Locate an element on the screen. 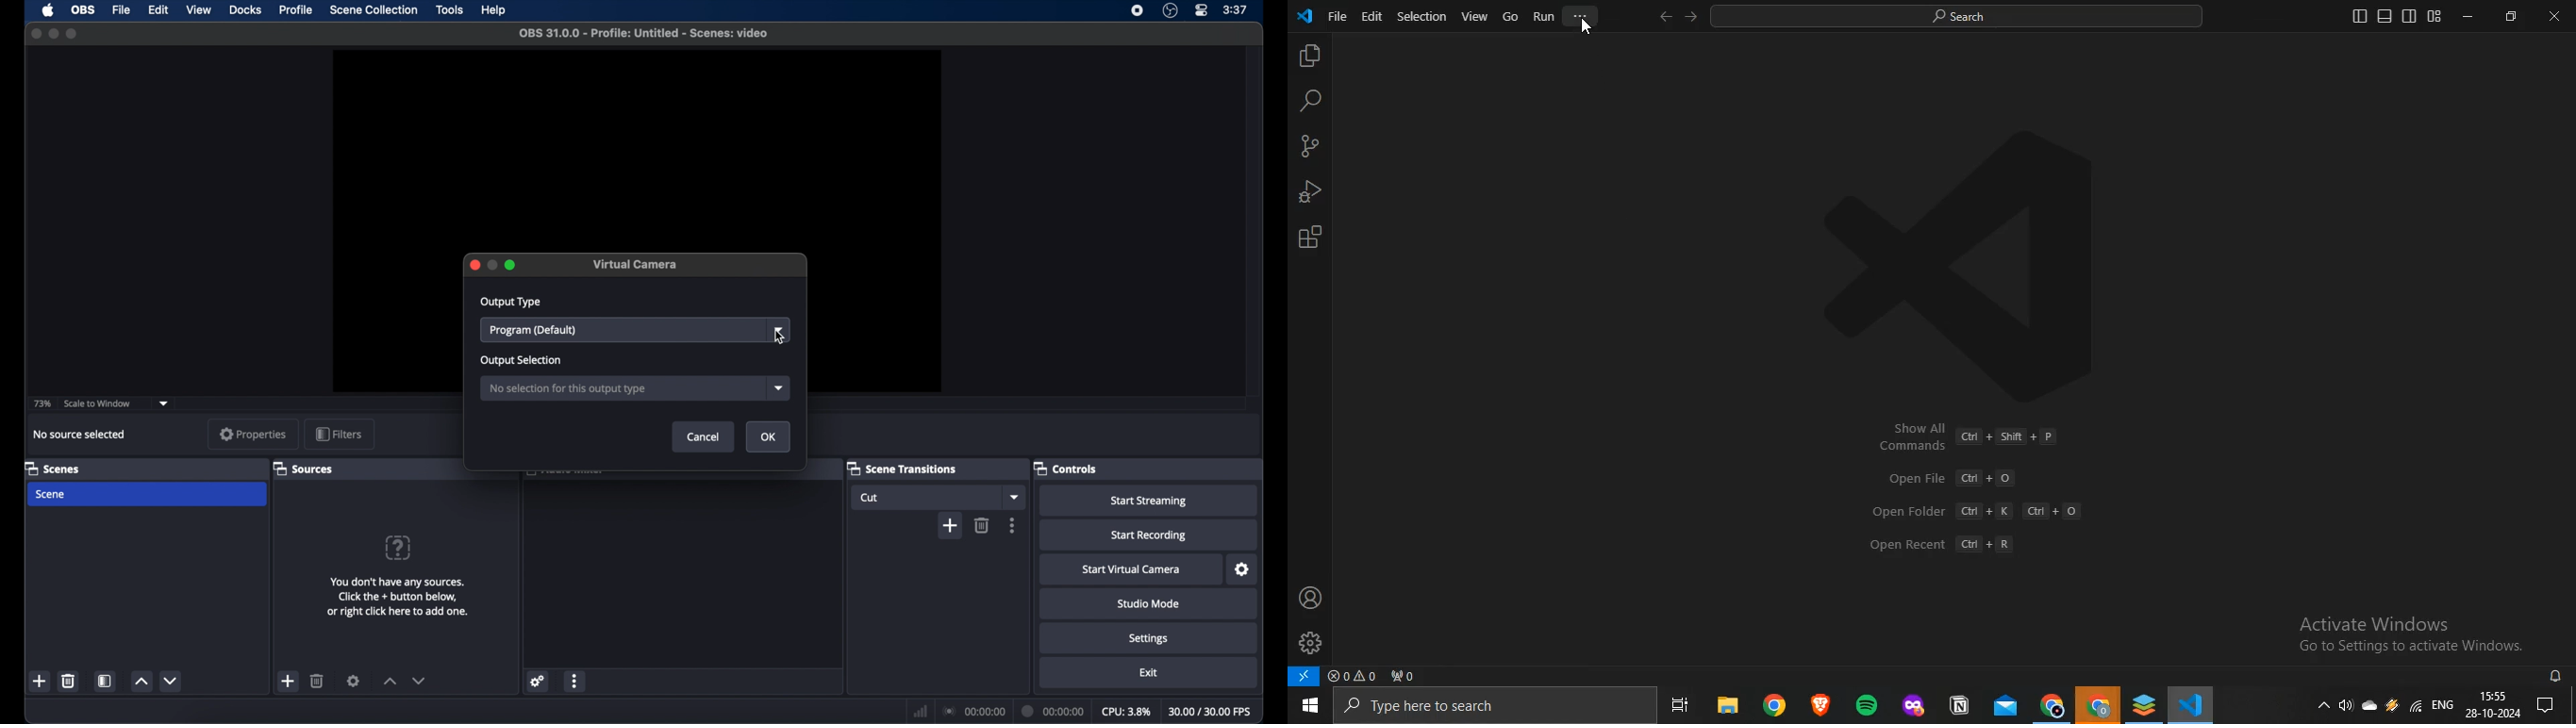  properties is located at coordinates (254, 434).